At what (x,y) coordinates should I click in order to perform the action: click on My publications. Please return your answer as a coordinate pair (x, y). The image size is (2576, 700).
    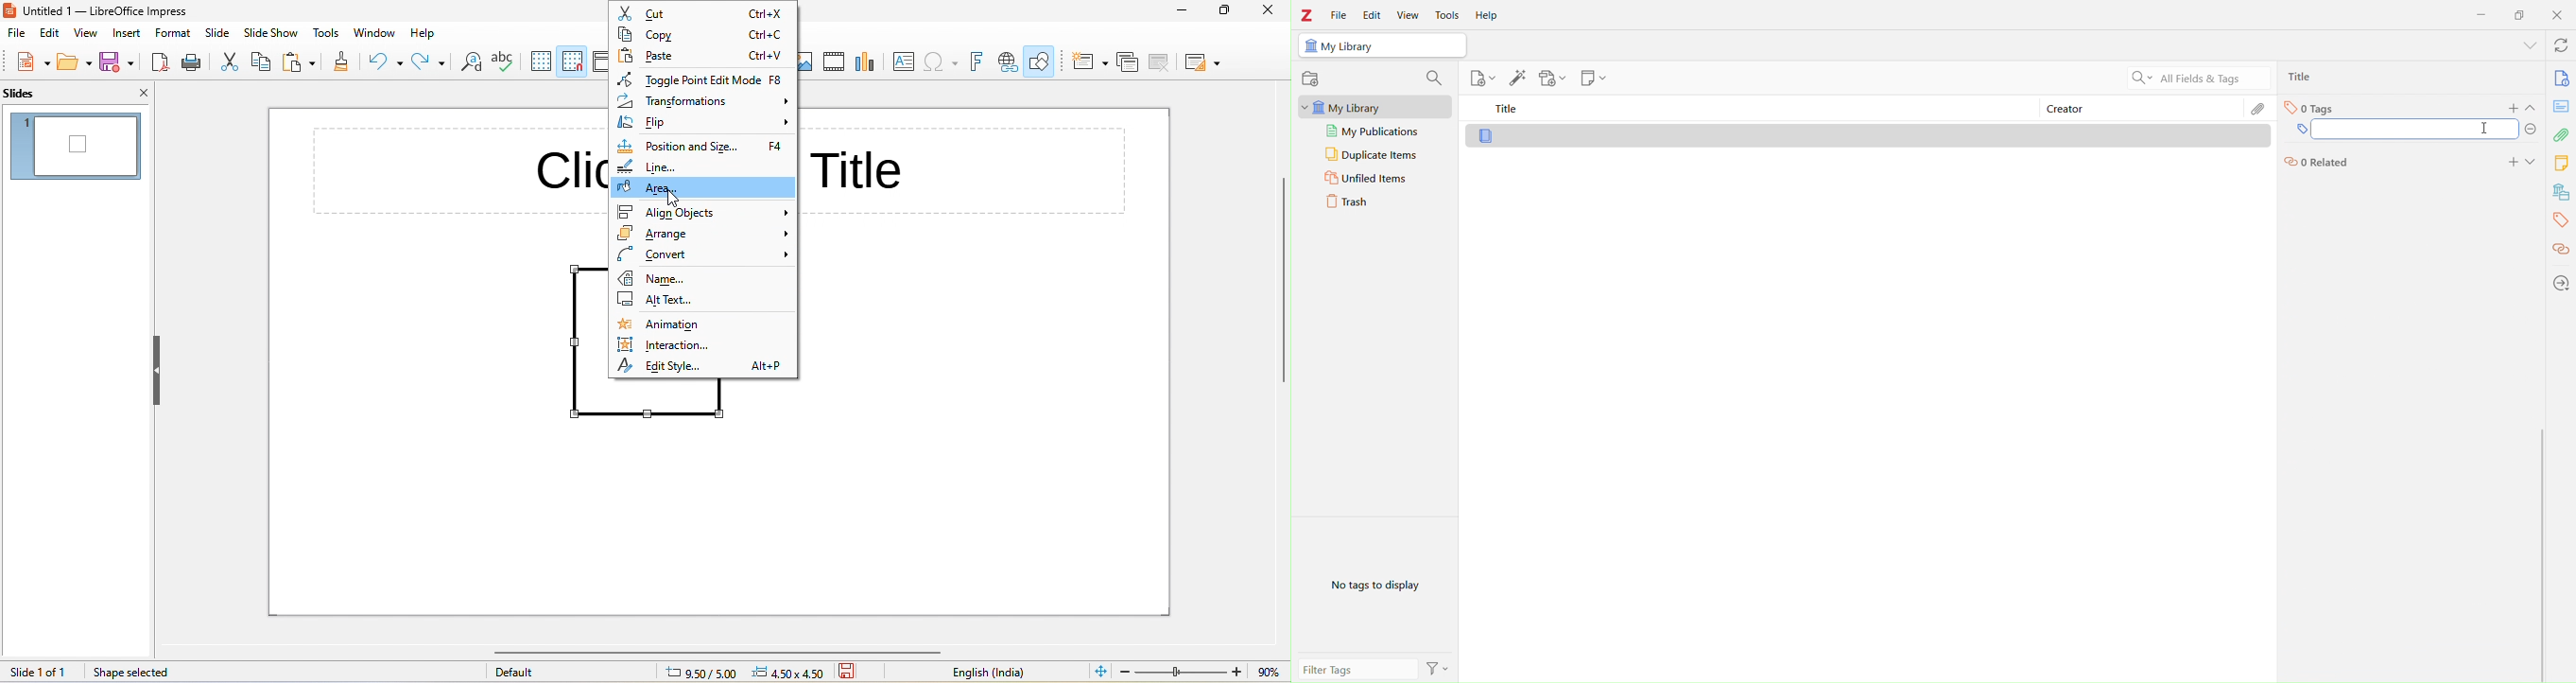
    Looking at the image, I should click on (1373, 131).